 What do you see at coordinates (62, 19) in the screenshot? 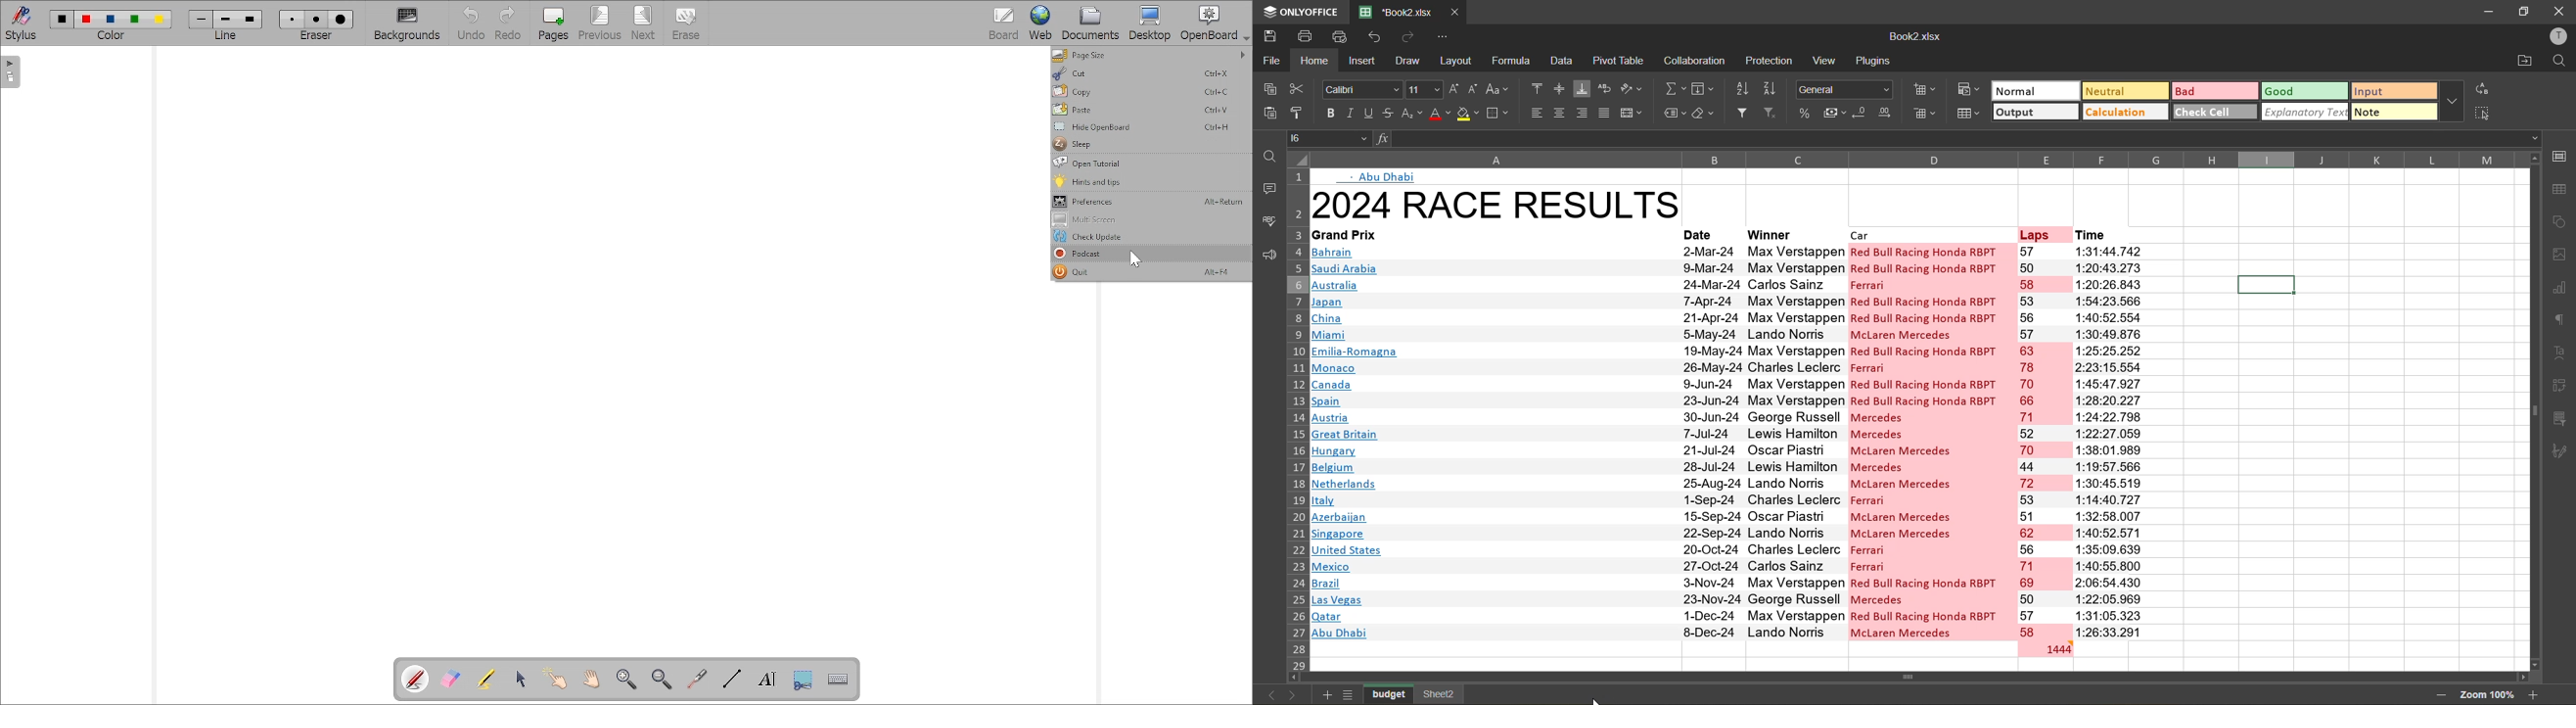
I see `Color1` at bounding box center [62, 19].